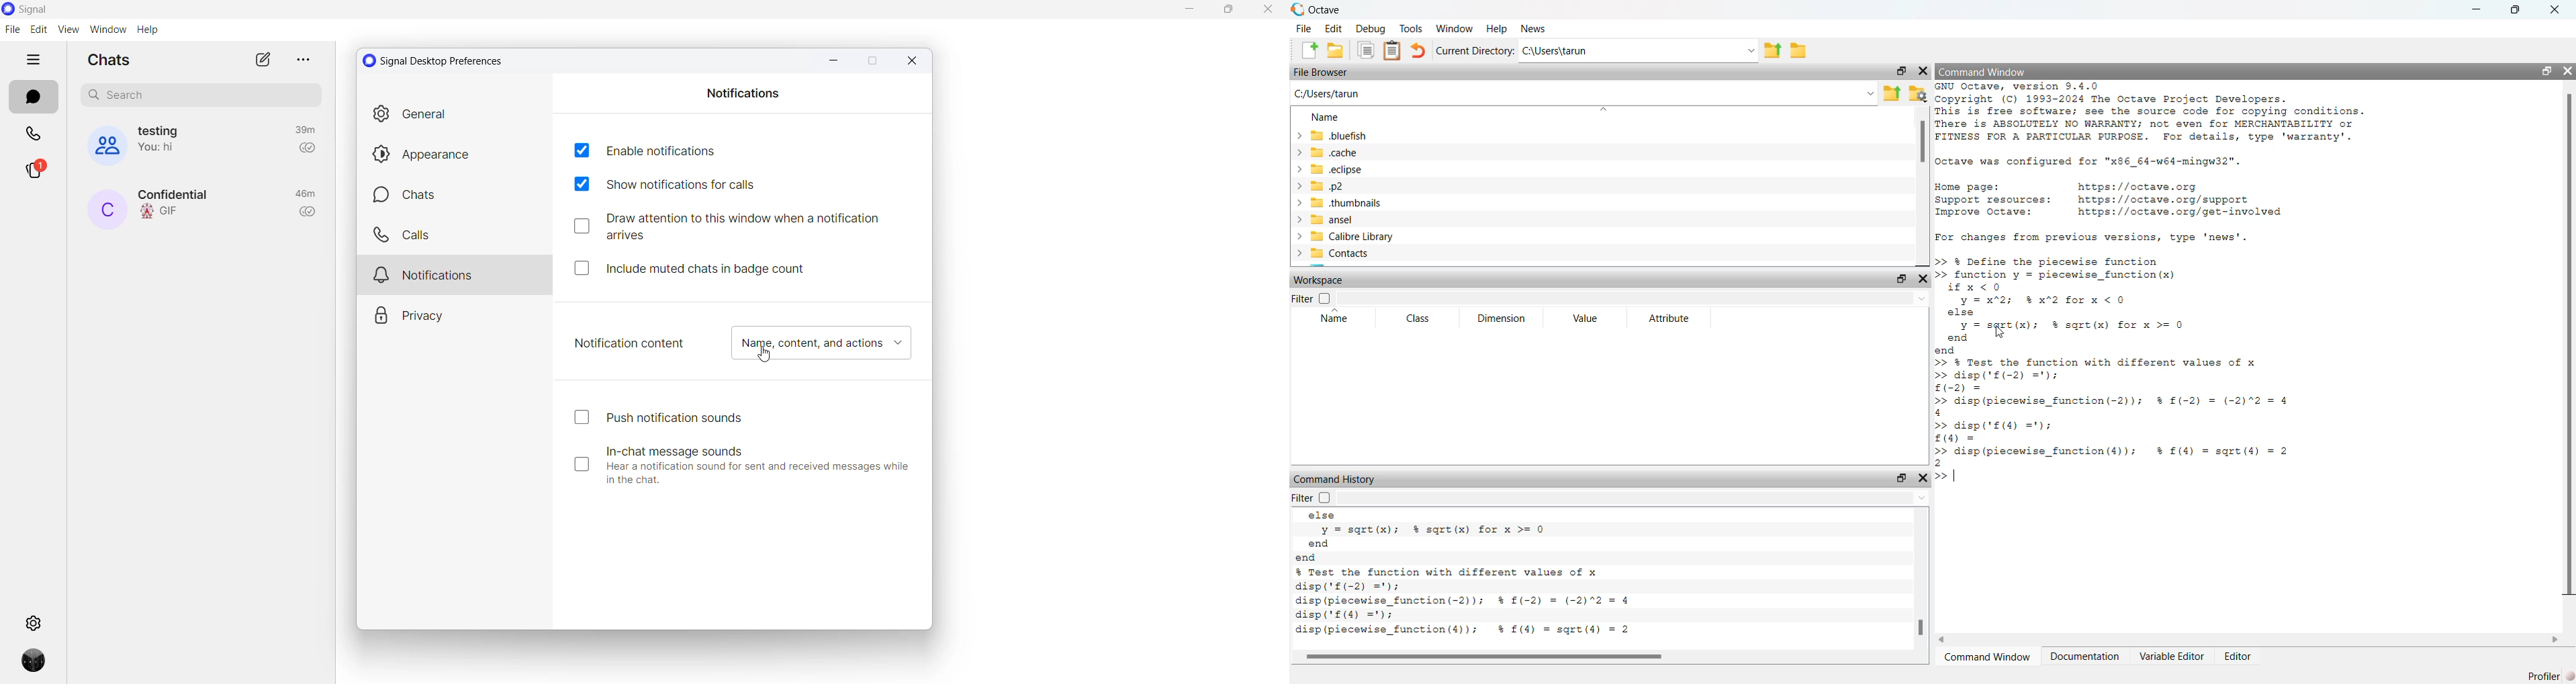  I want to click on Open an existing file in editor, so click(1336, 50).